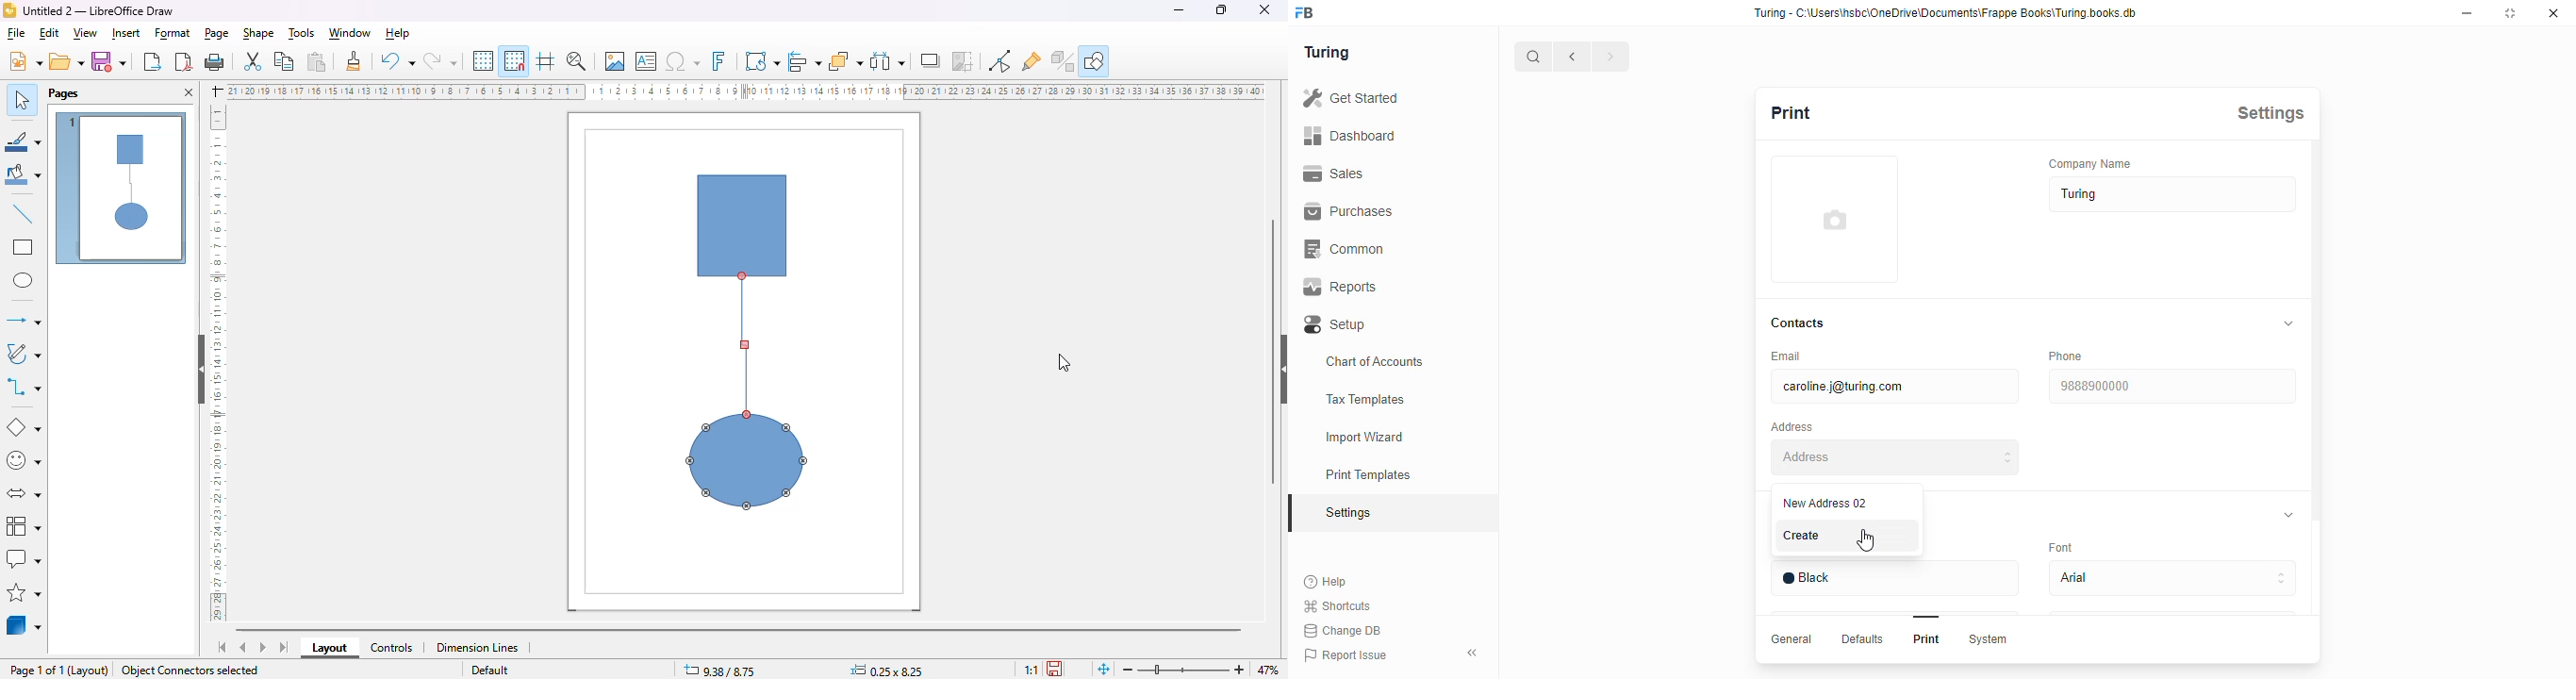  I want to click on align objects, so click(806, 61).